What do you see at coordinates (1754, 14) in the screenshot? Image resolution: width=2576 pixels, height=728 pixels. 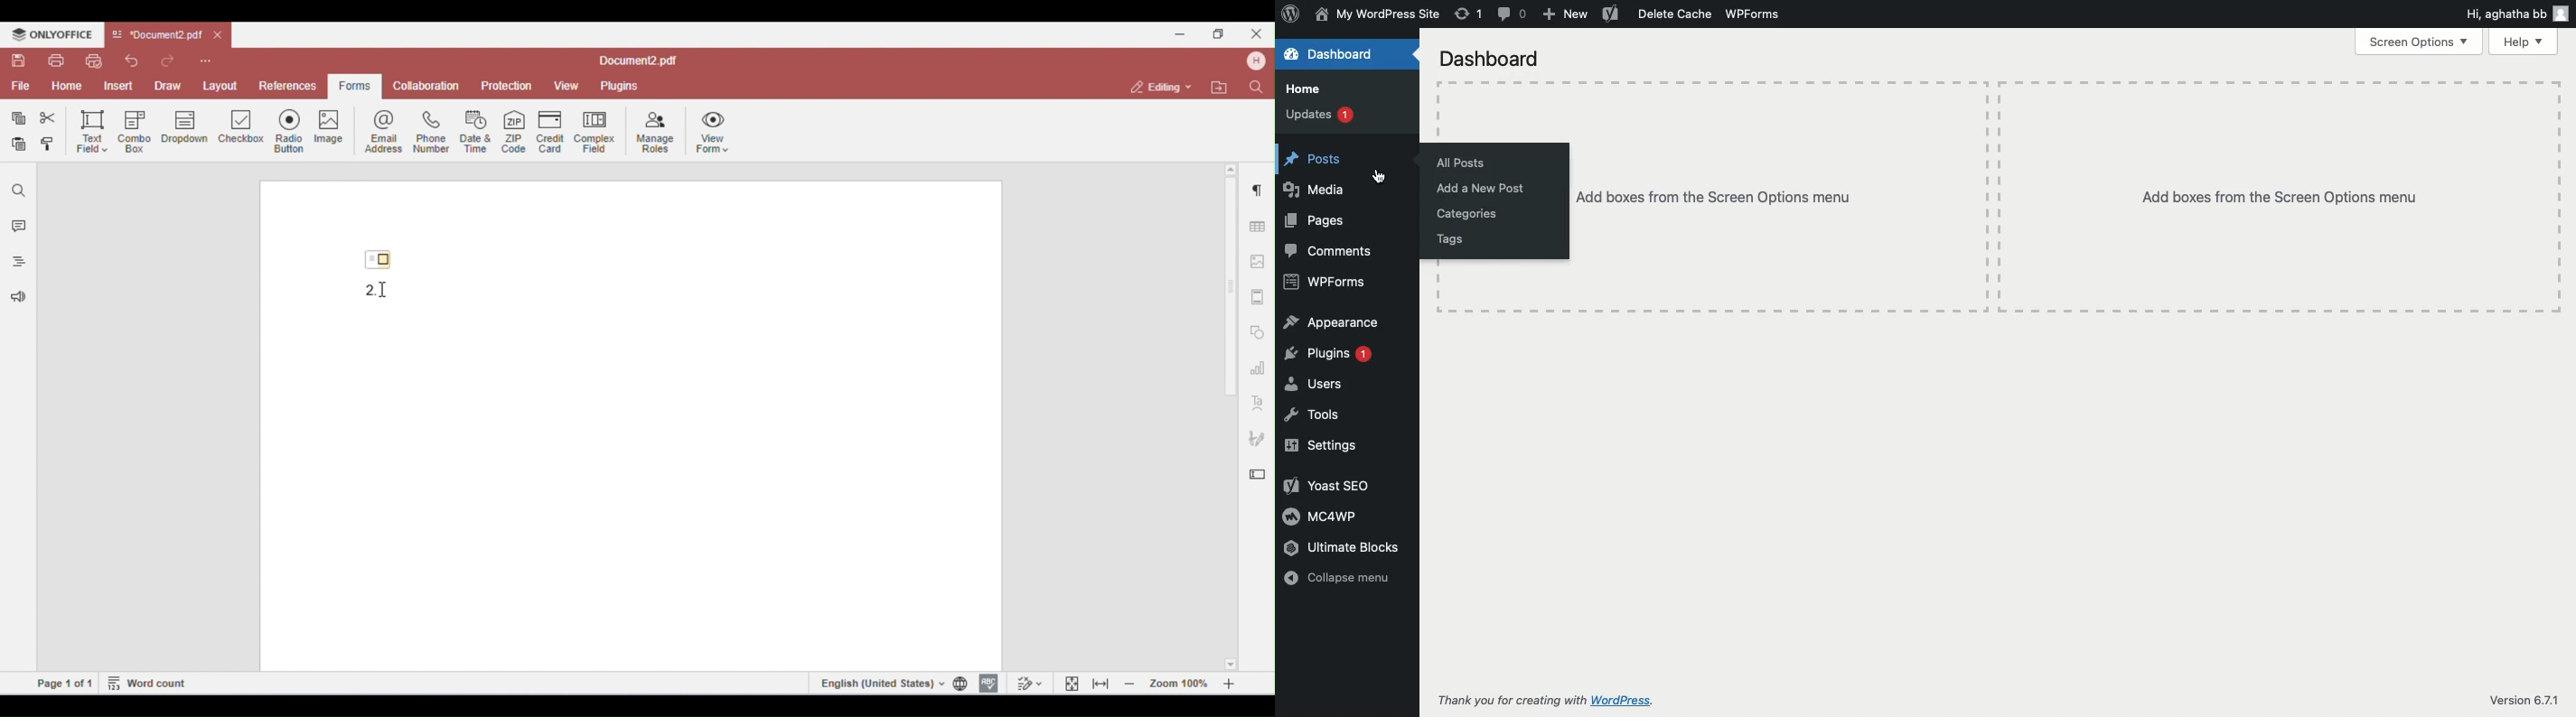 I see `WPForms` at bounding box center [1754, 14].